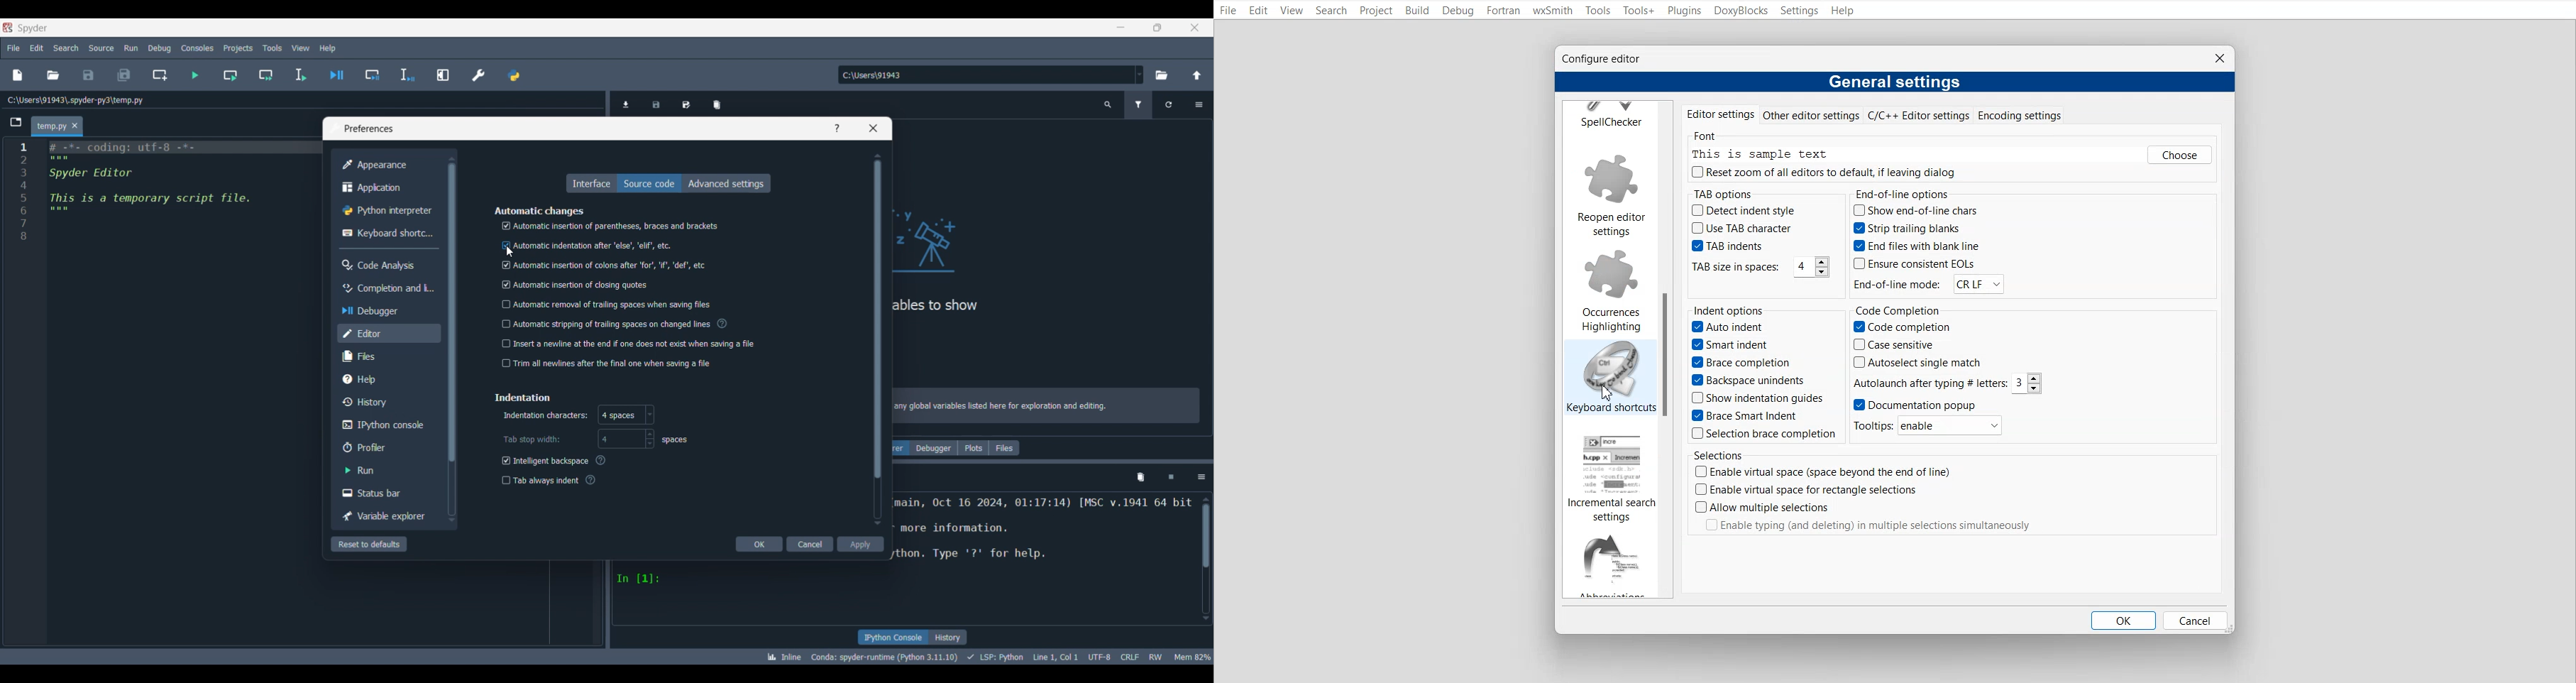 The height and width of the screenshot is (700, 2576). I want to click on Close interface, so click(1195, 27).